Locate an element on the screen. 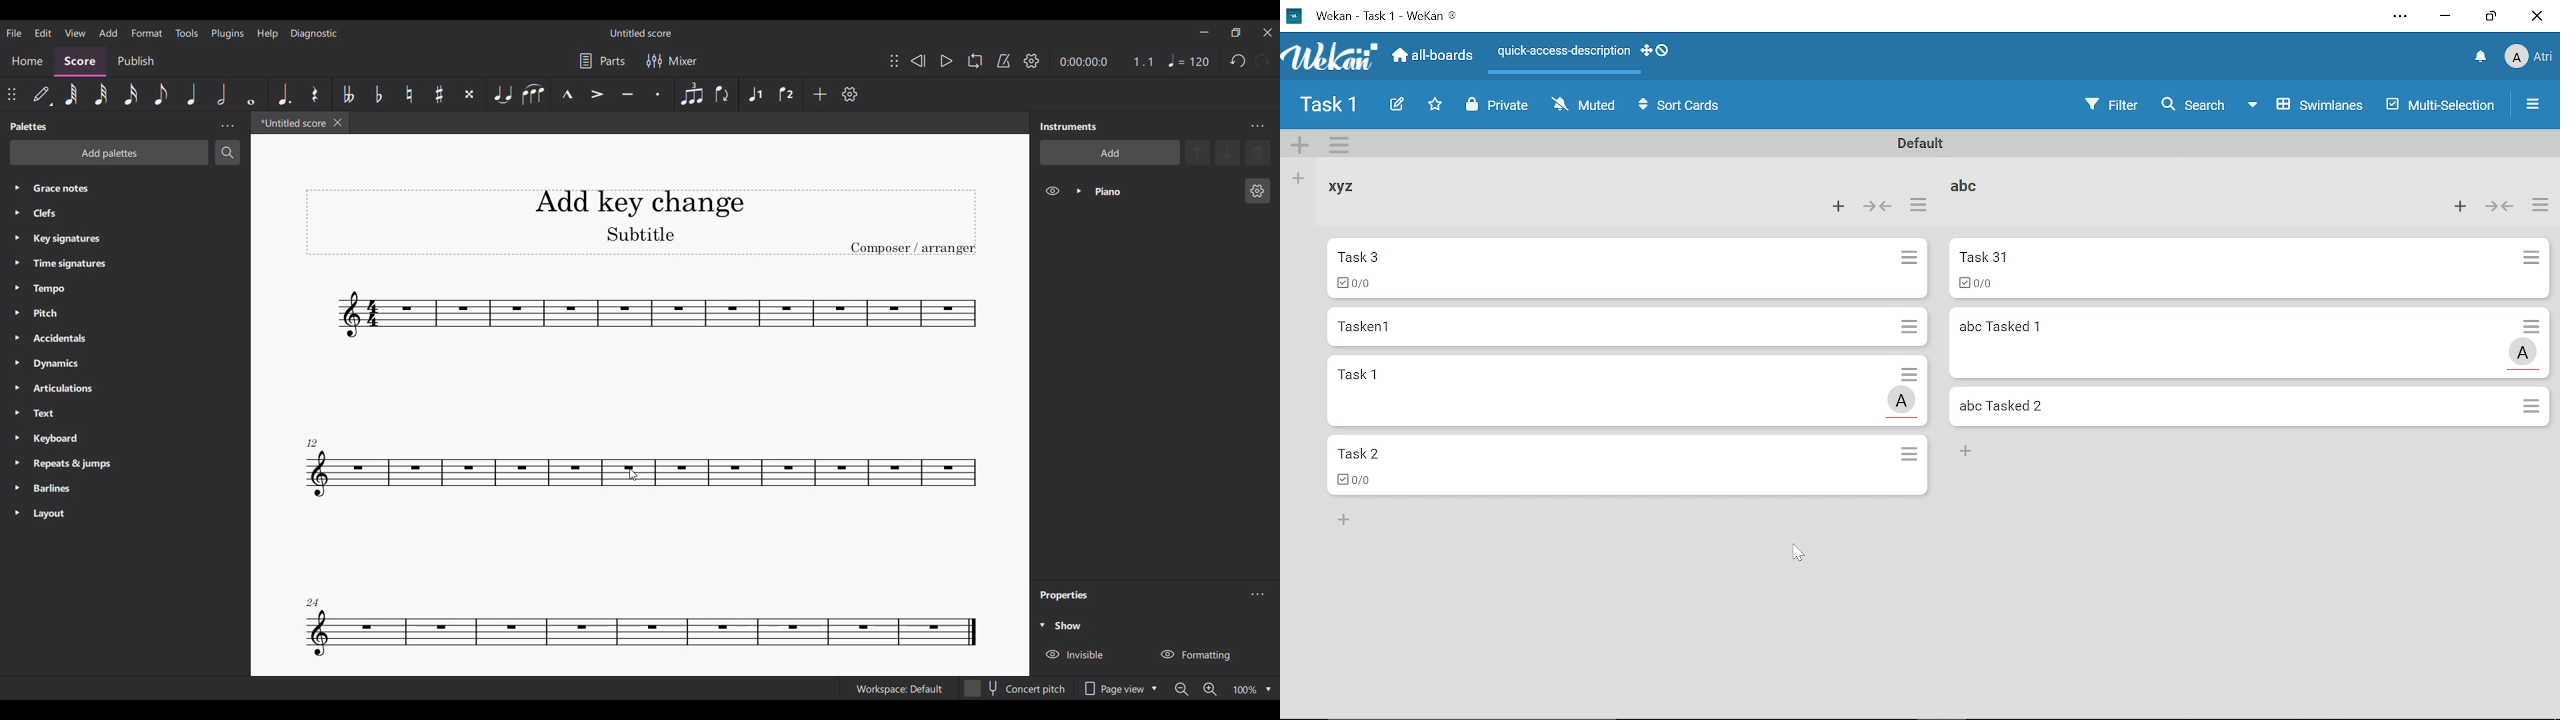 This screenshot has height=728, width=2576. 16th note is located at coordinates (131, 94).